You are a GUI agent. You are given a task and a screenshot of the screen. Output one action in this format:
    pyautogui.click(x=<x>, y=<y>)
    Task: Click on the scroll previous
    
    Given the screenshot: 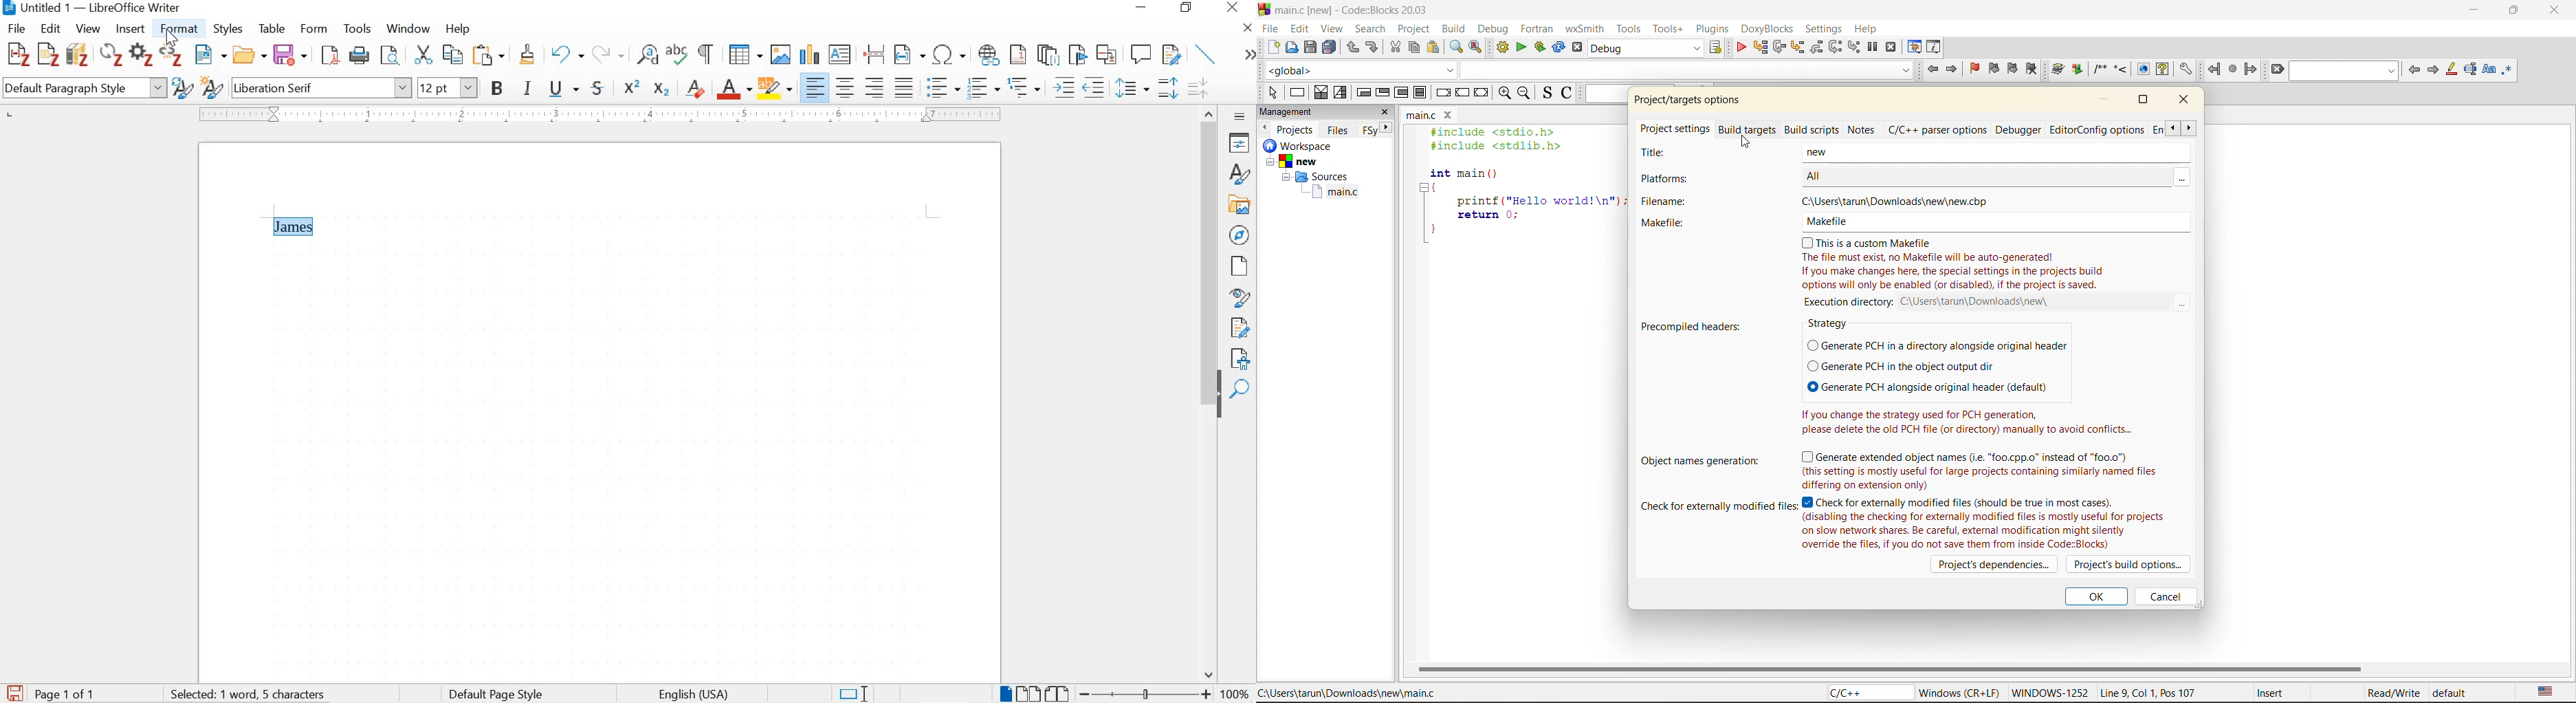 What is the action you would take?
    pyautogui.click(x=2172, y=127)
    